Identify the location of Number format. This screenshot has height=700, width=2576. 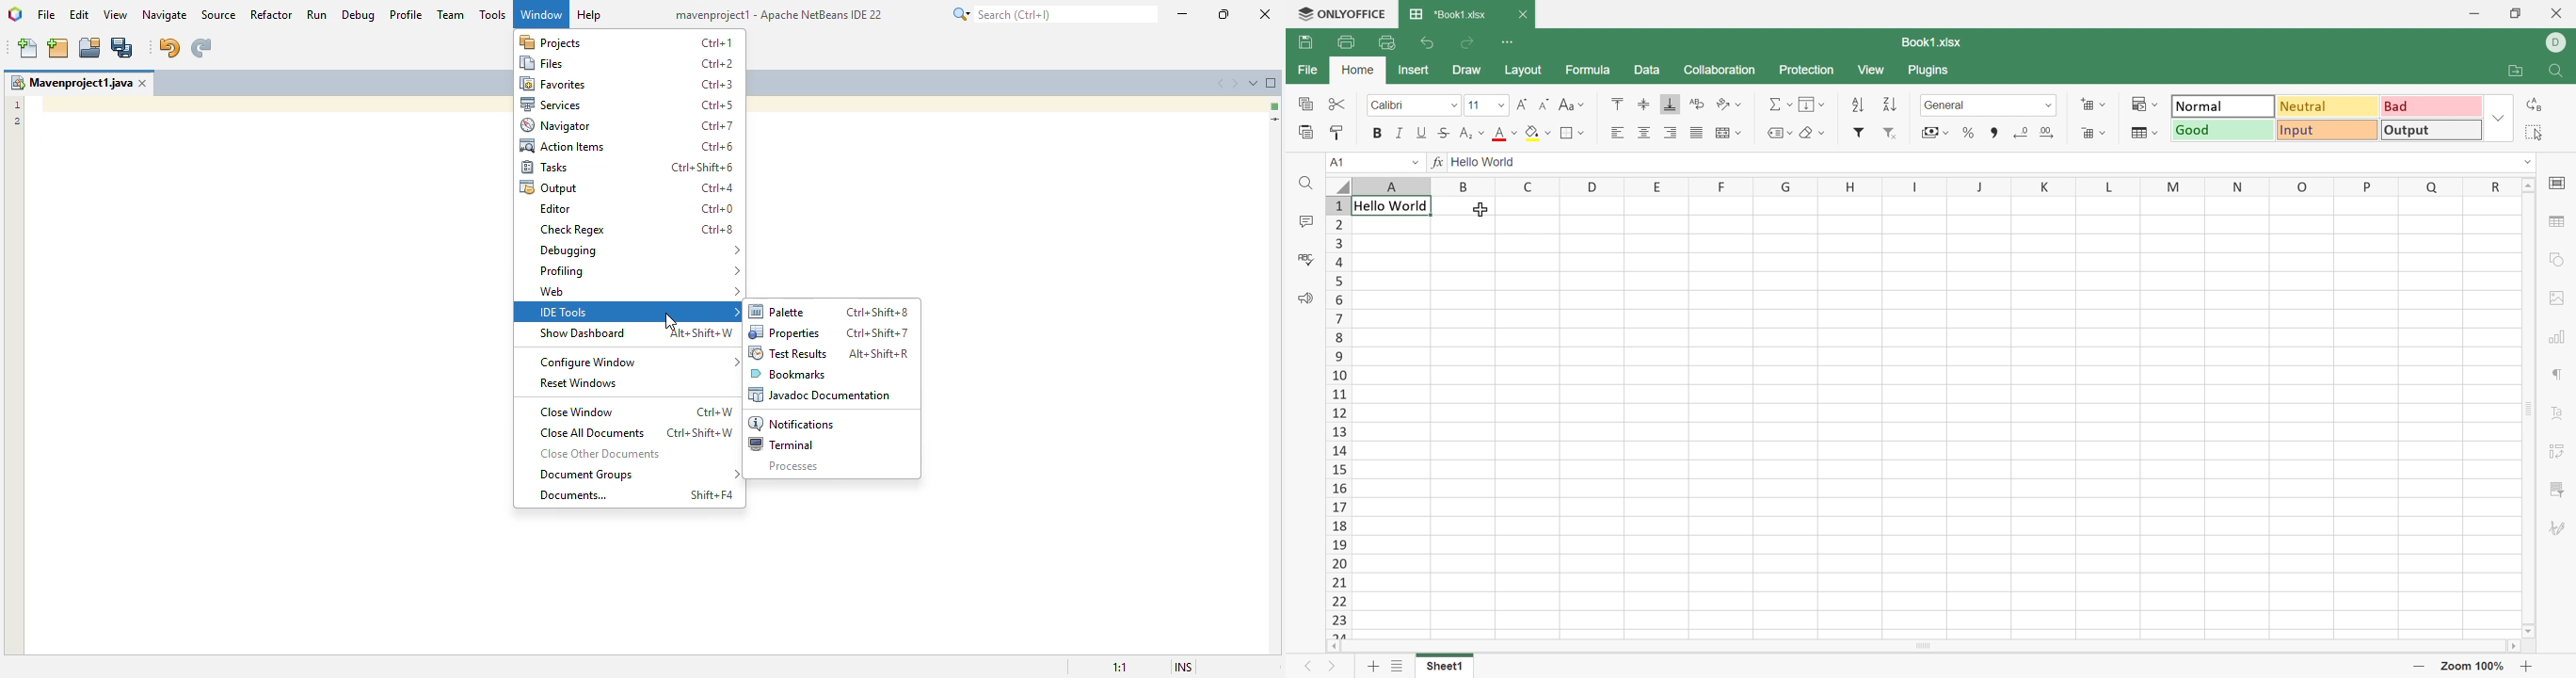
(1983, 103).